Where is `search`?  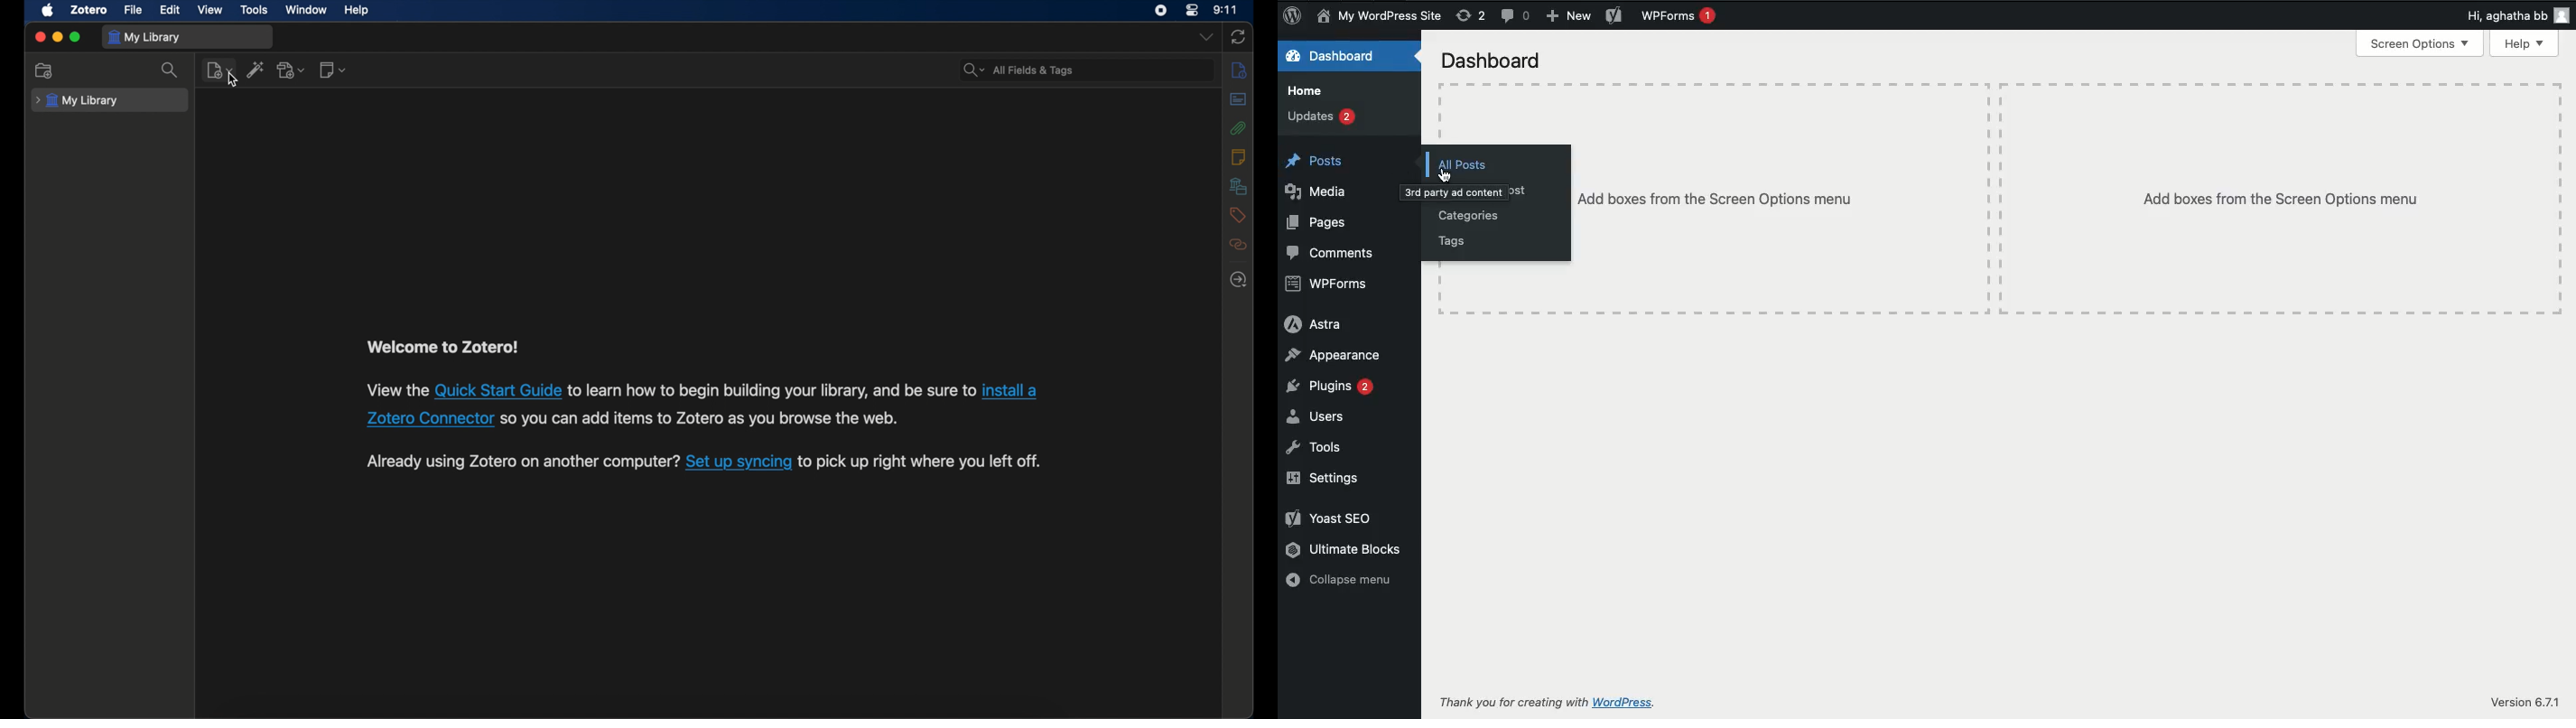
search is located at coordinates (1018, 70).